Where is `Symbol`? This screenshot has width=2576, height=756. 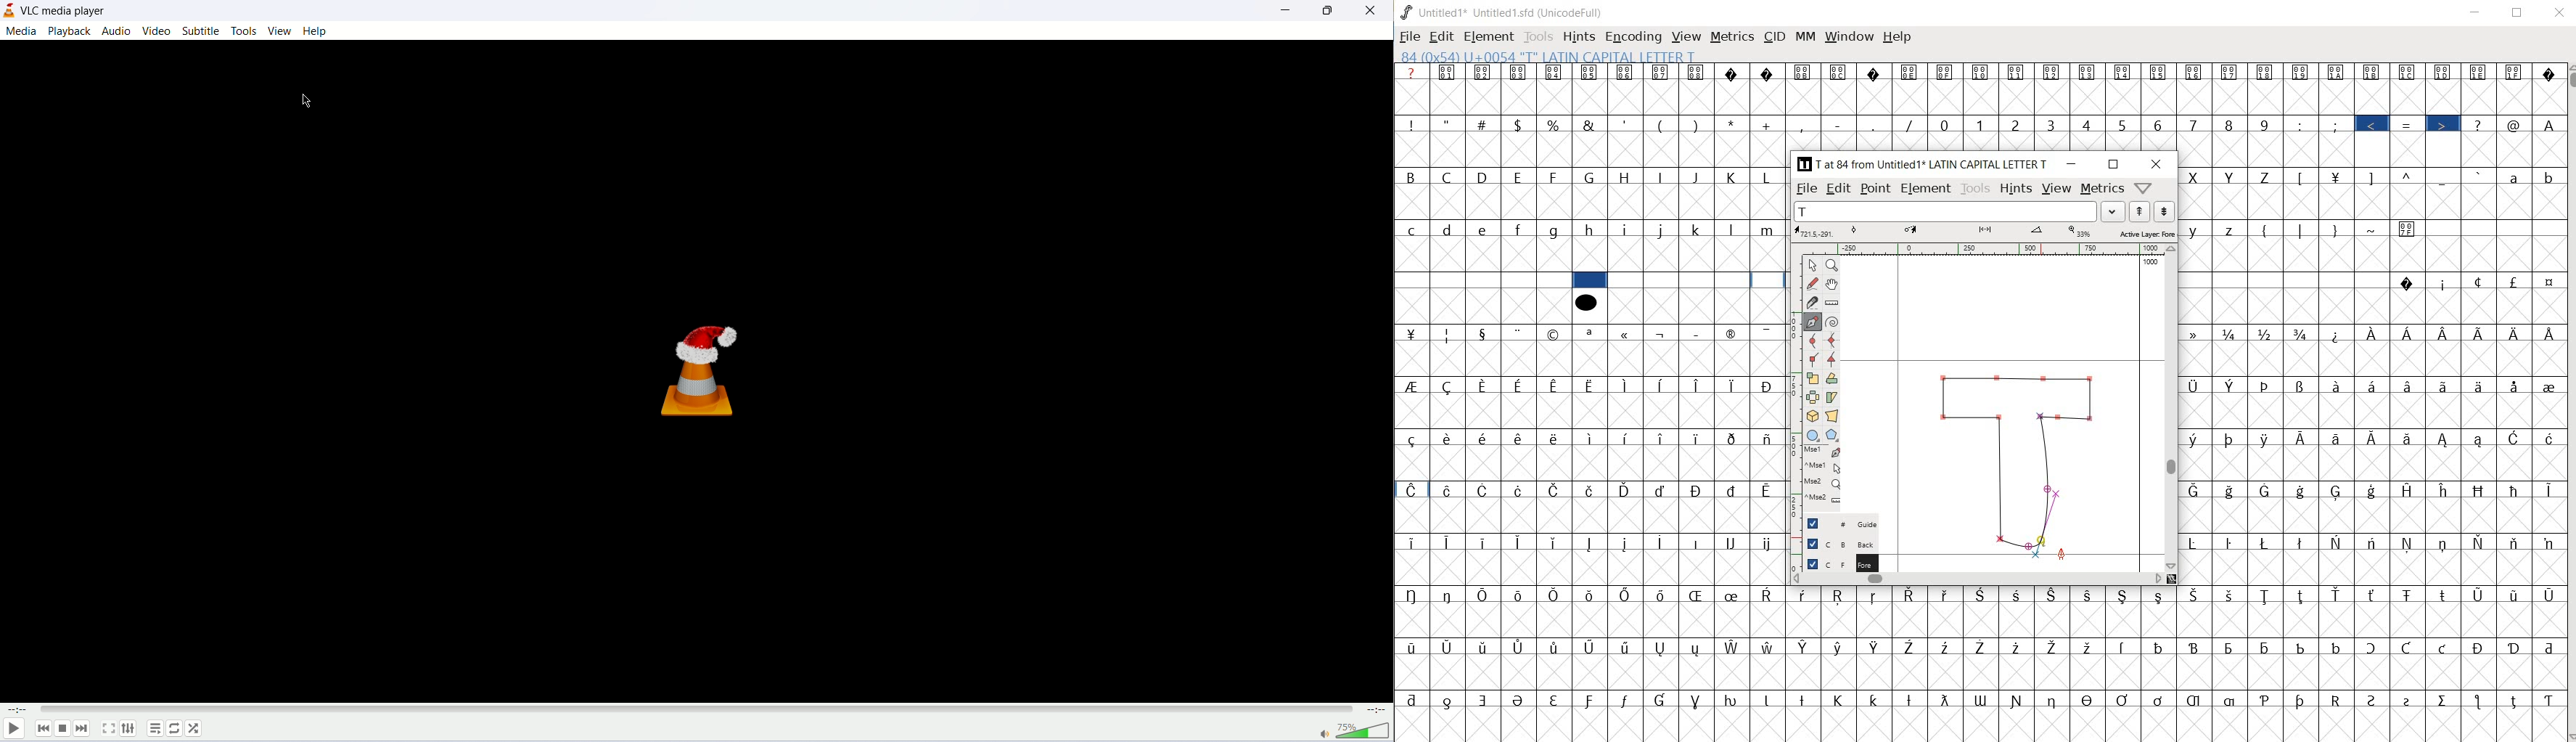
Symbol is located at coordinates (2053, 646).